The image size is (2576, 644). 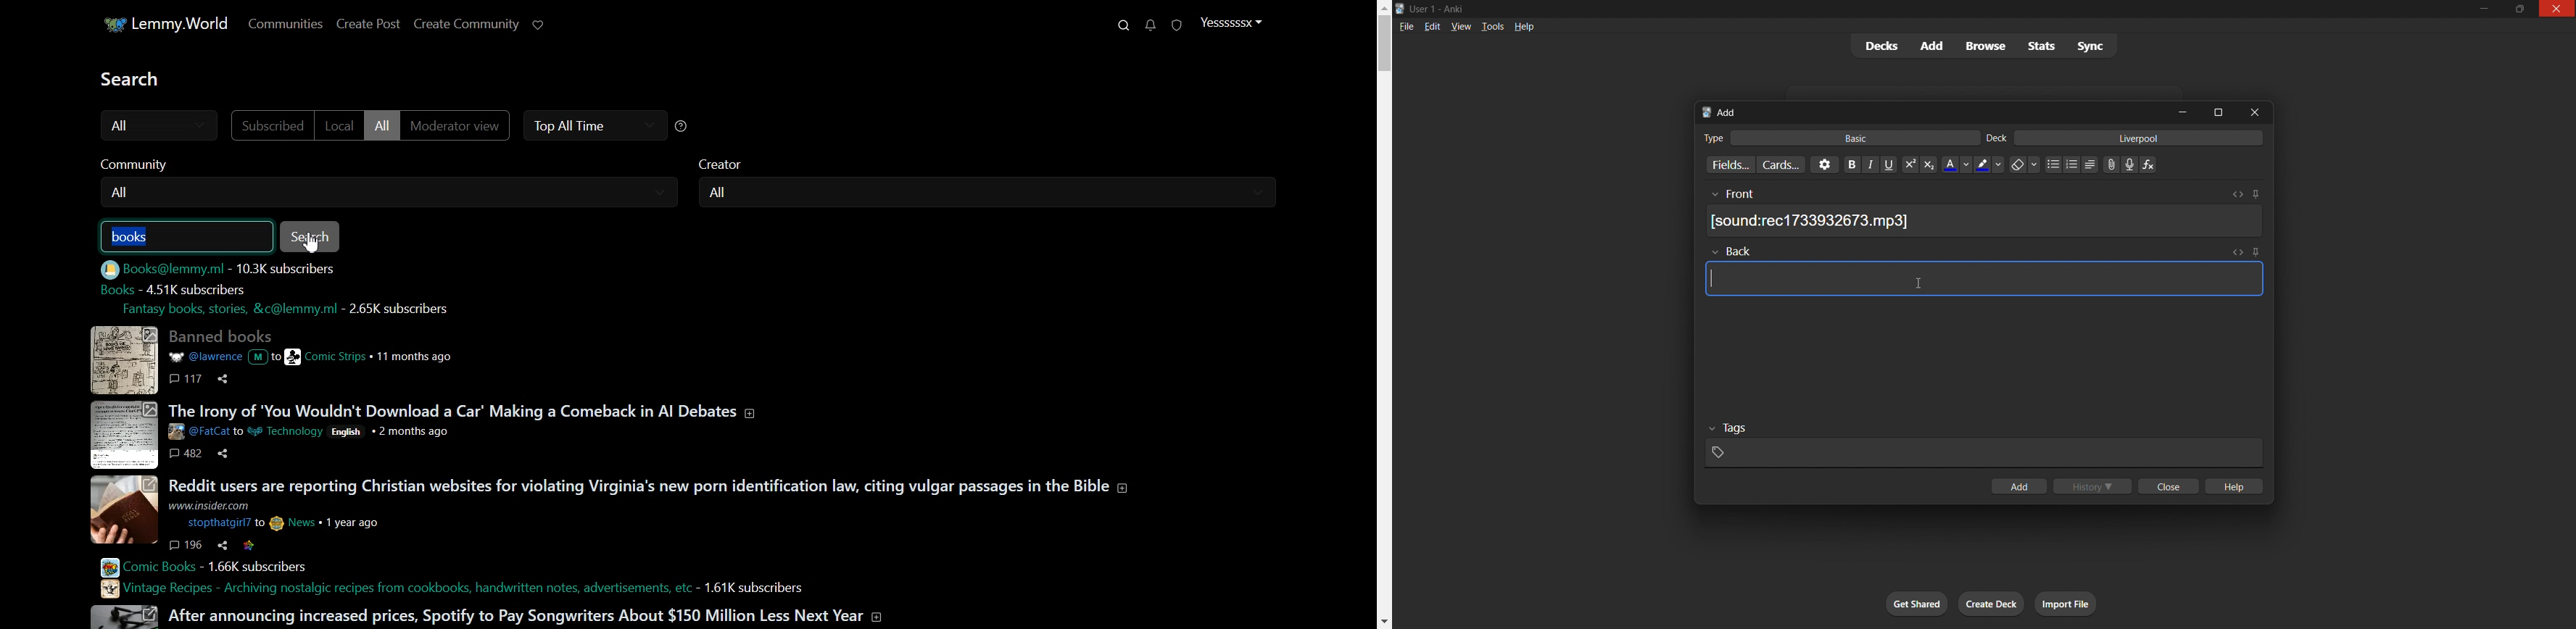 I want to click on sync, so click(x=2092, y=46).